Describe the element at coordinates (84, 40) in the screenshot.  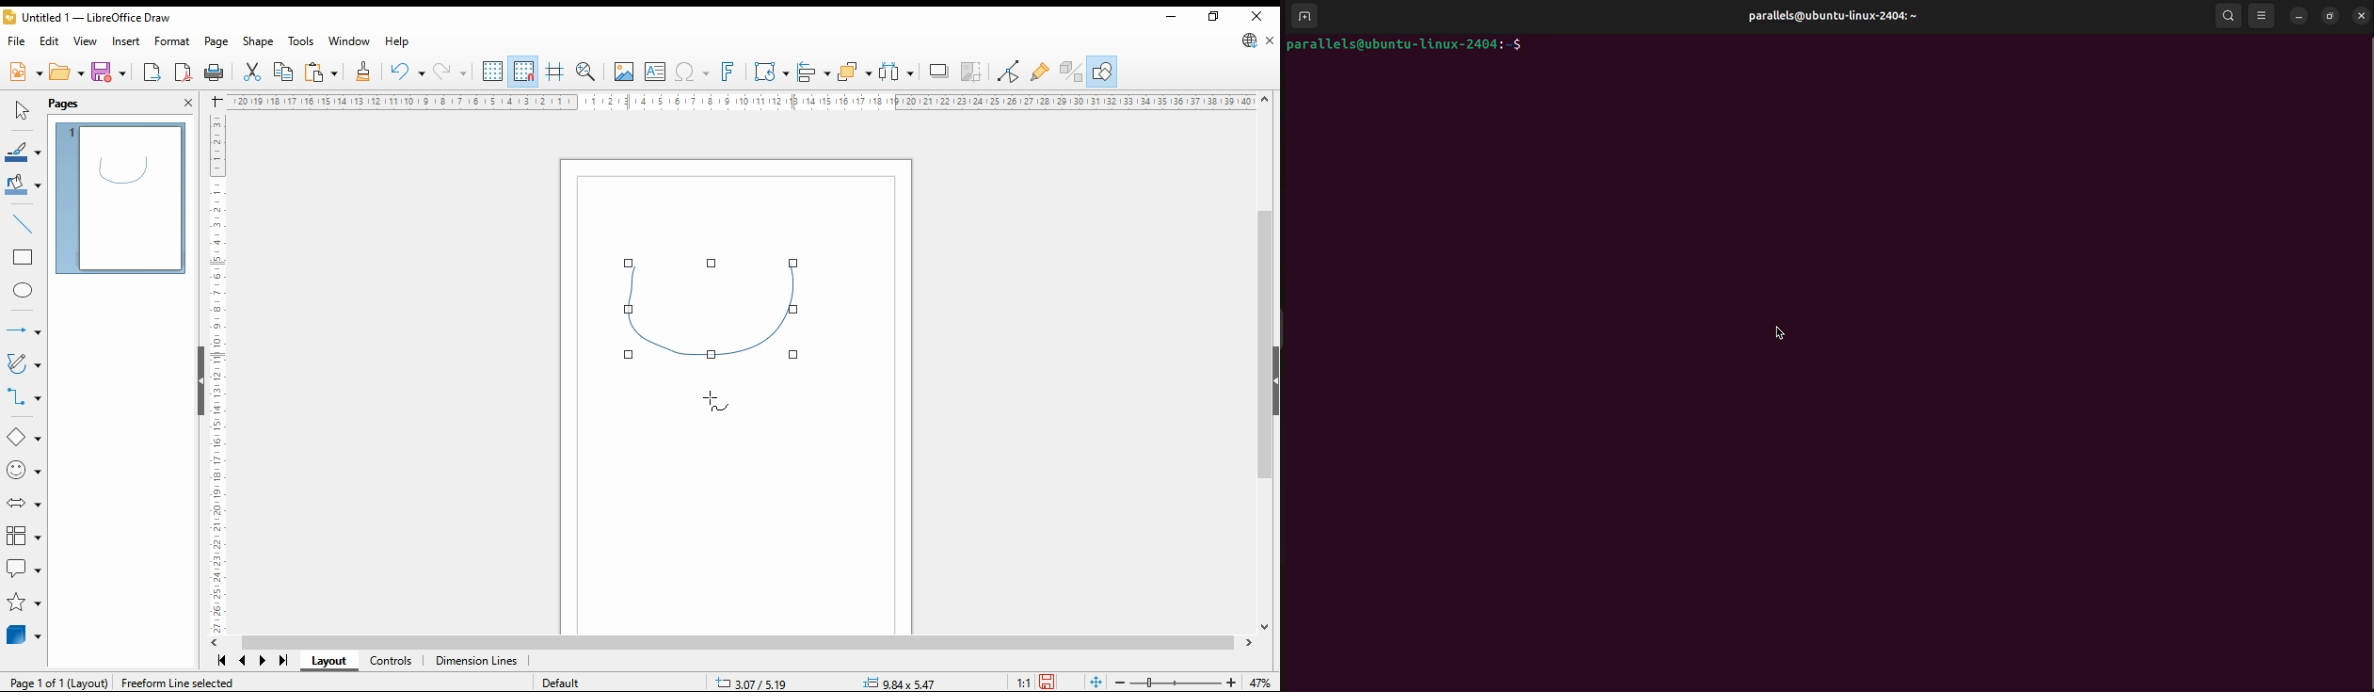
I see `view` at that location.